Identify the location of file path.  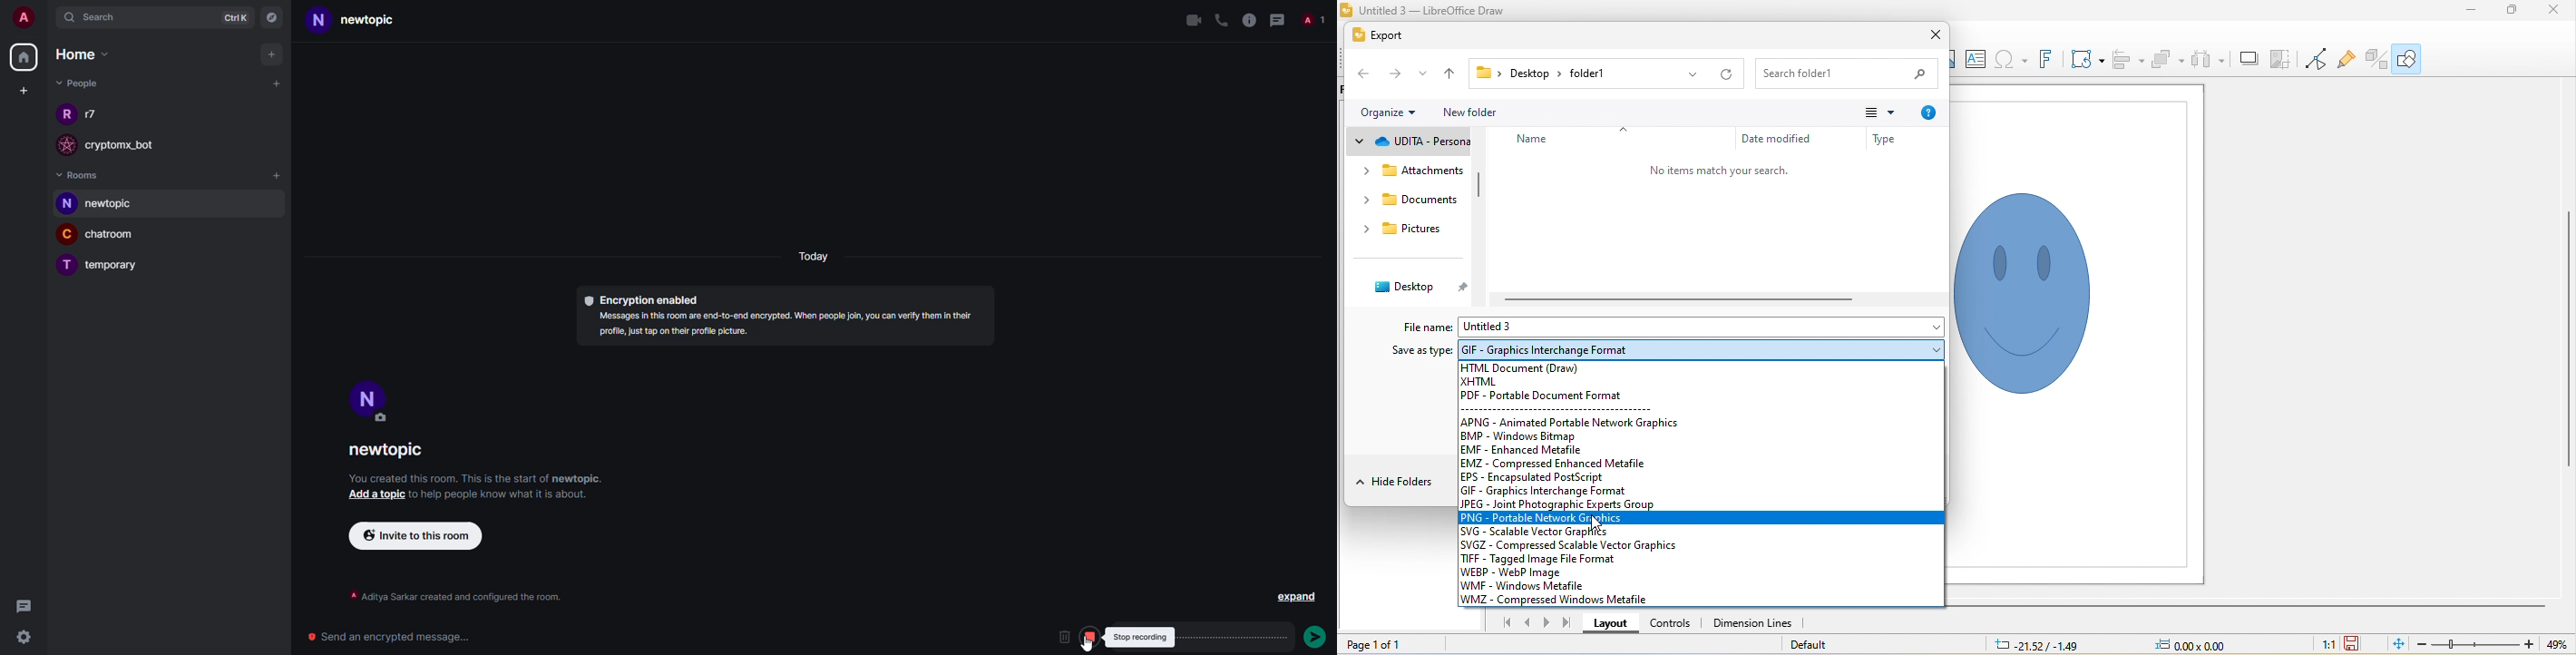
(1547, 73).